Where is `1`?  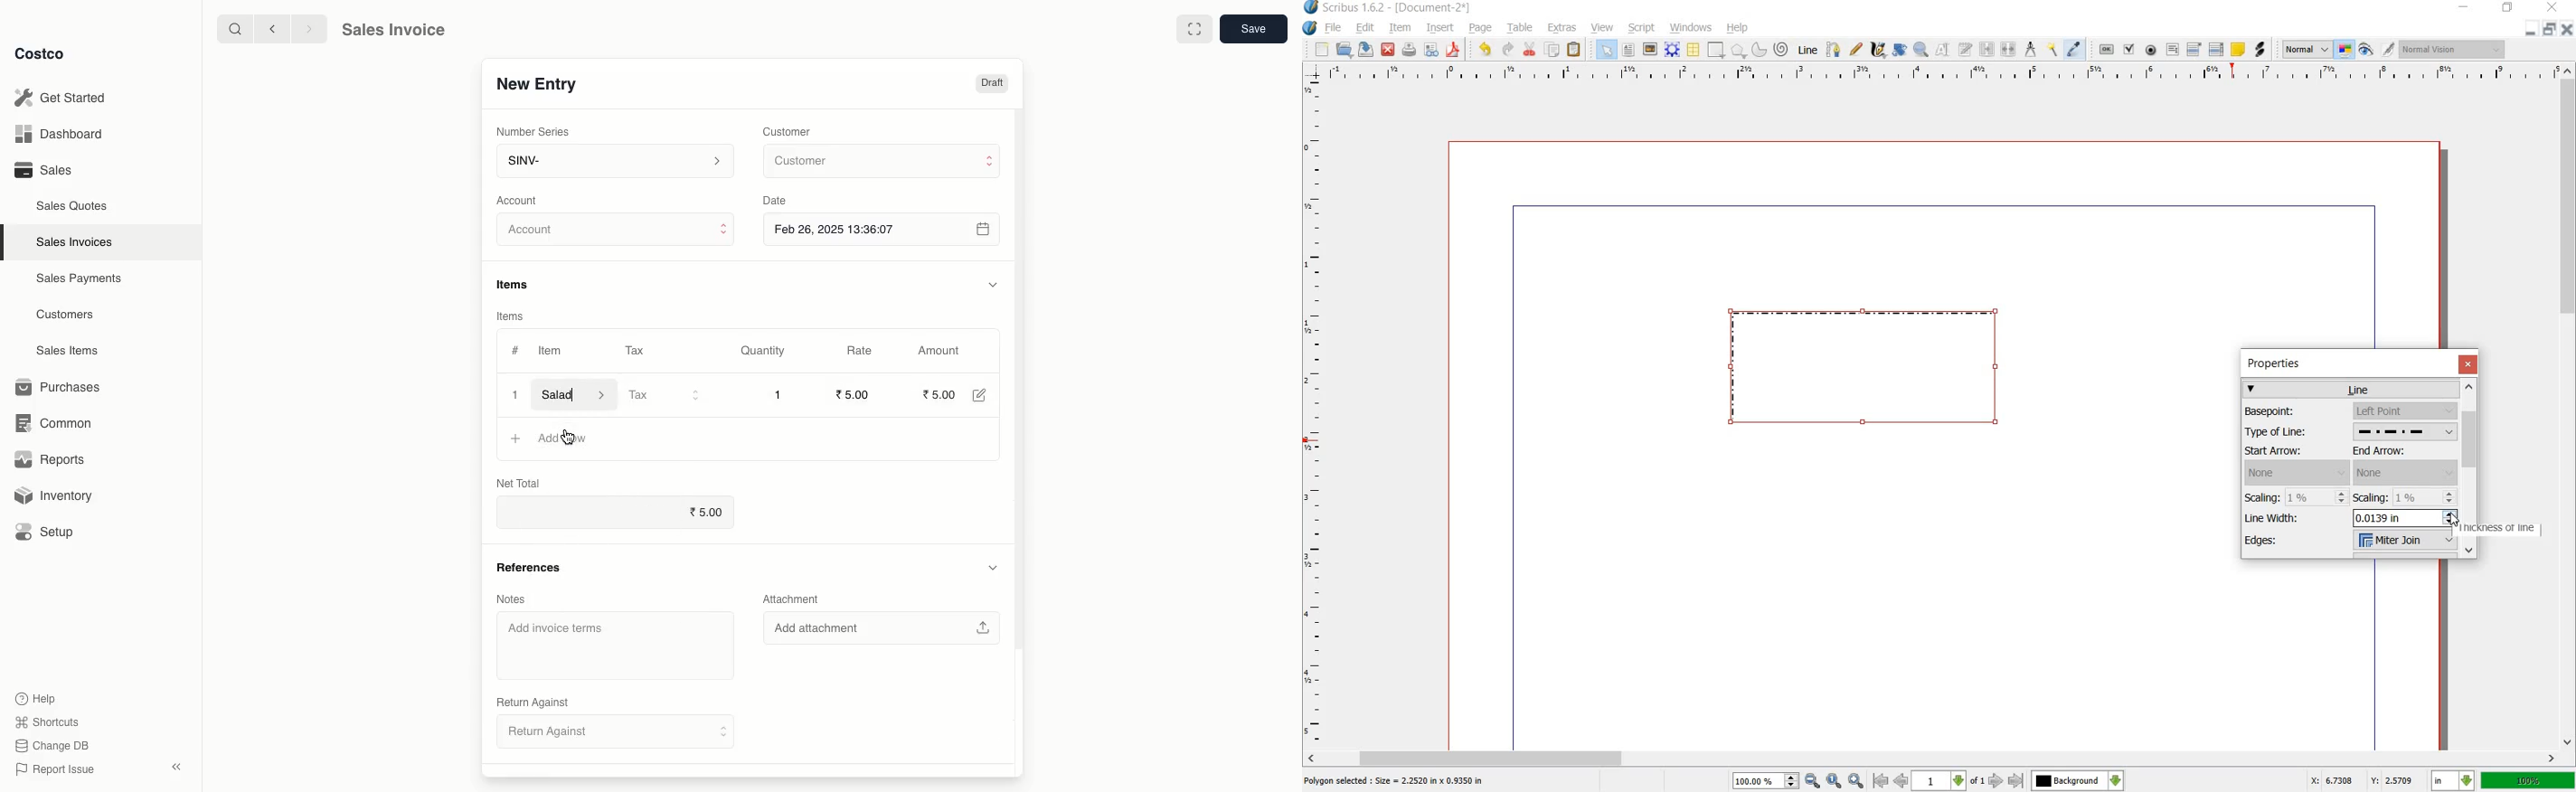
1 is located at coordinates (514, 393).